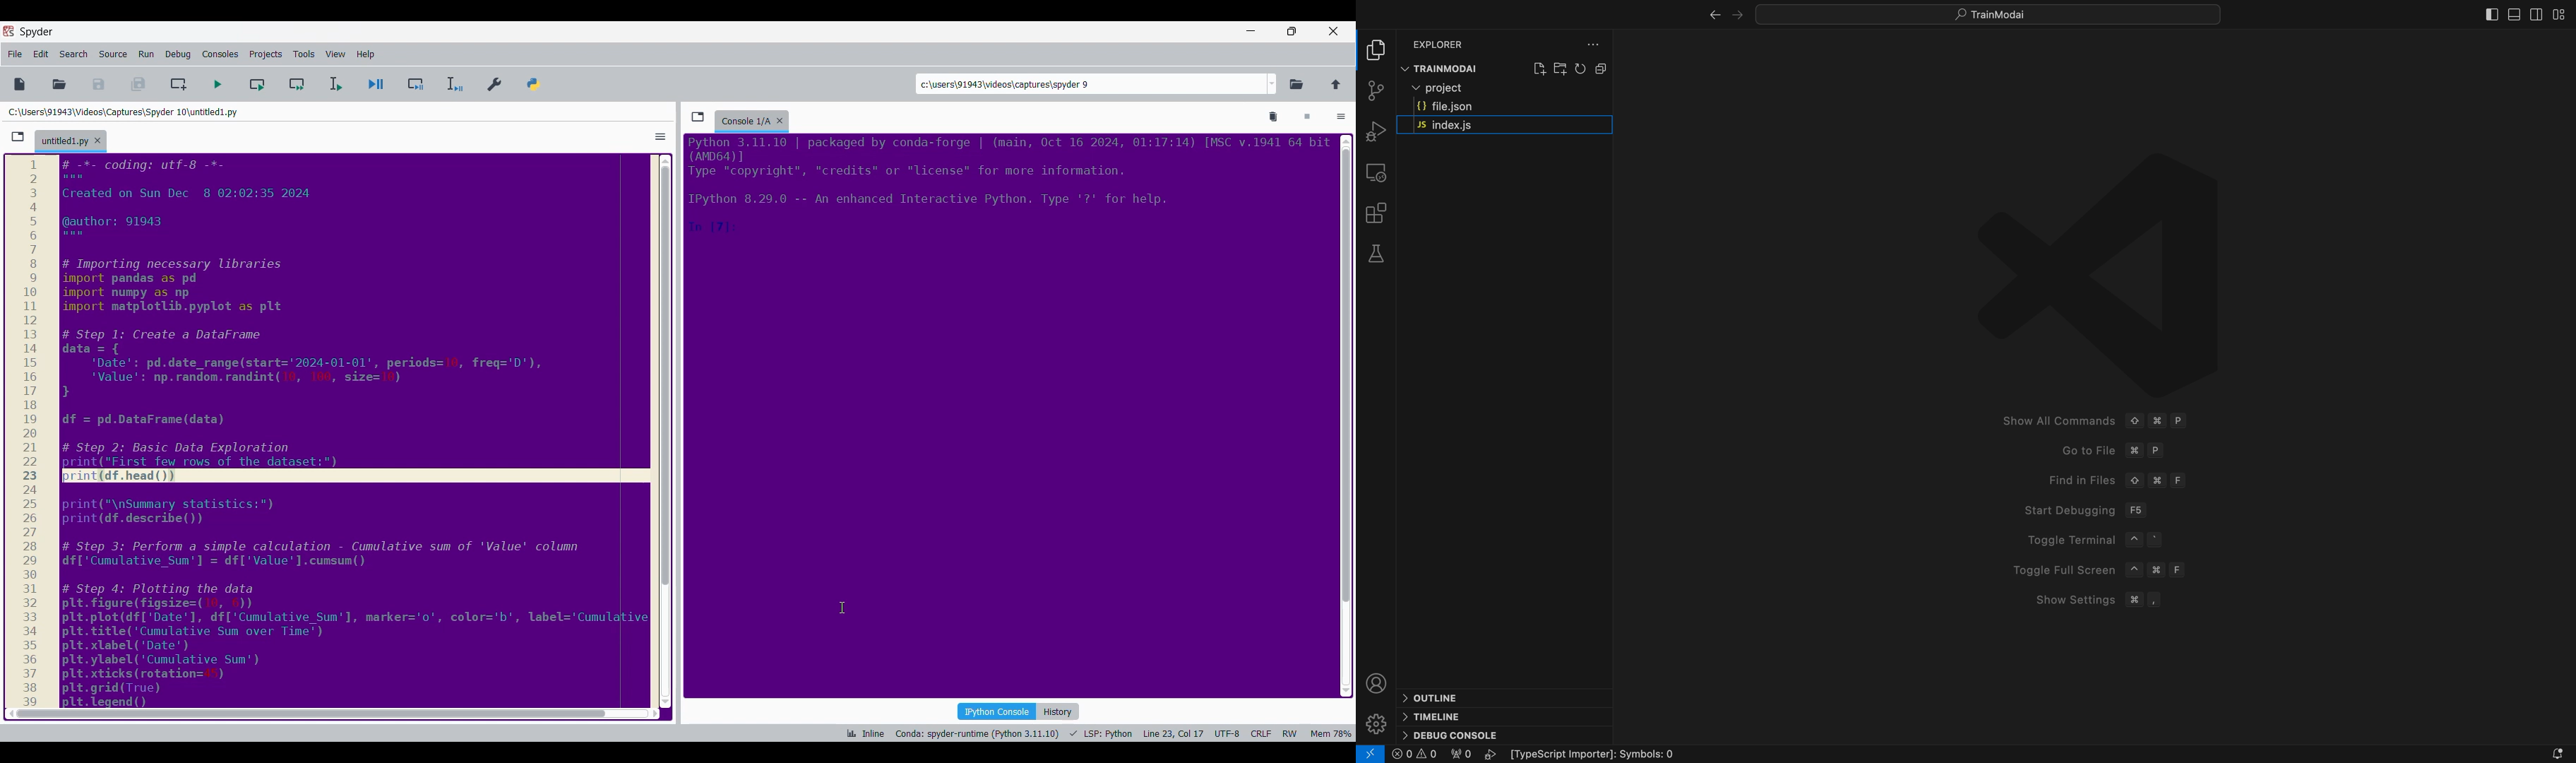 The width and height of the screenshot is (2576, 784). Describe the element at coordinates (1464, 754) in the screenshot. I see `0` at that location.